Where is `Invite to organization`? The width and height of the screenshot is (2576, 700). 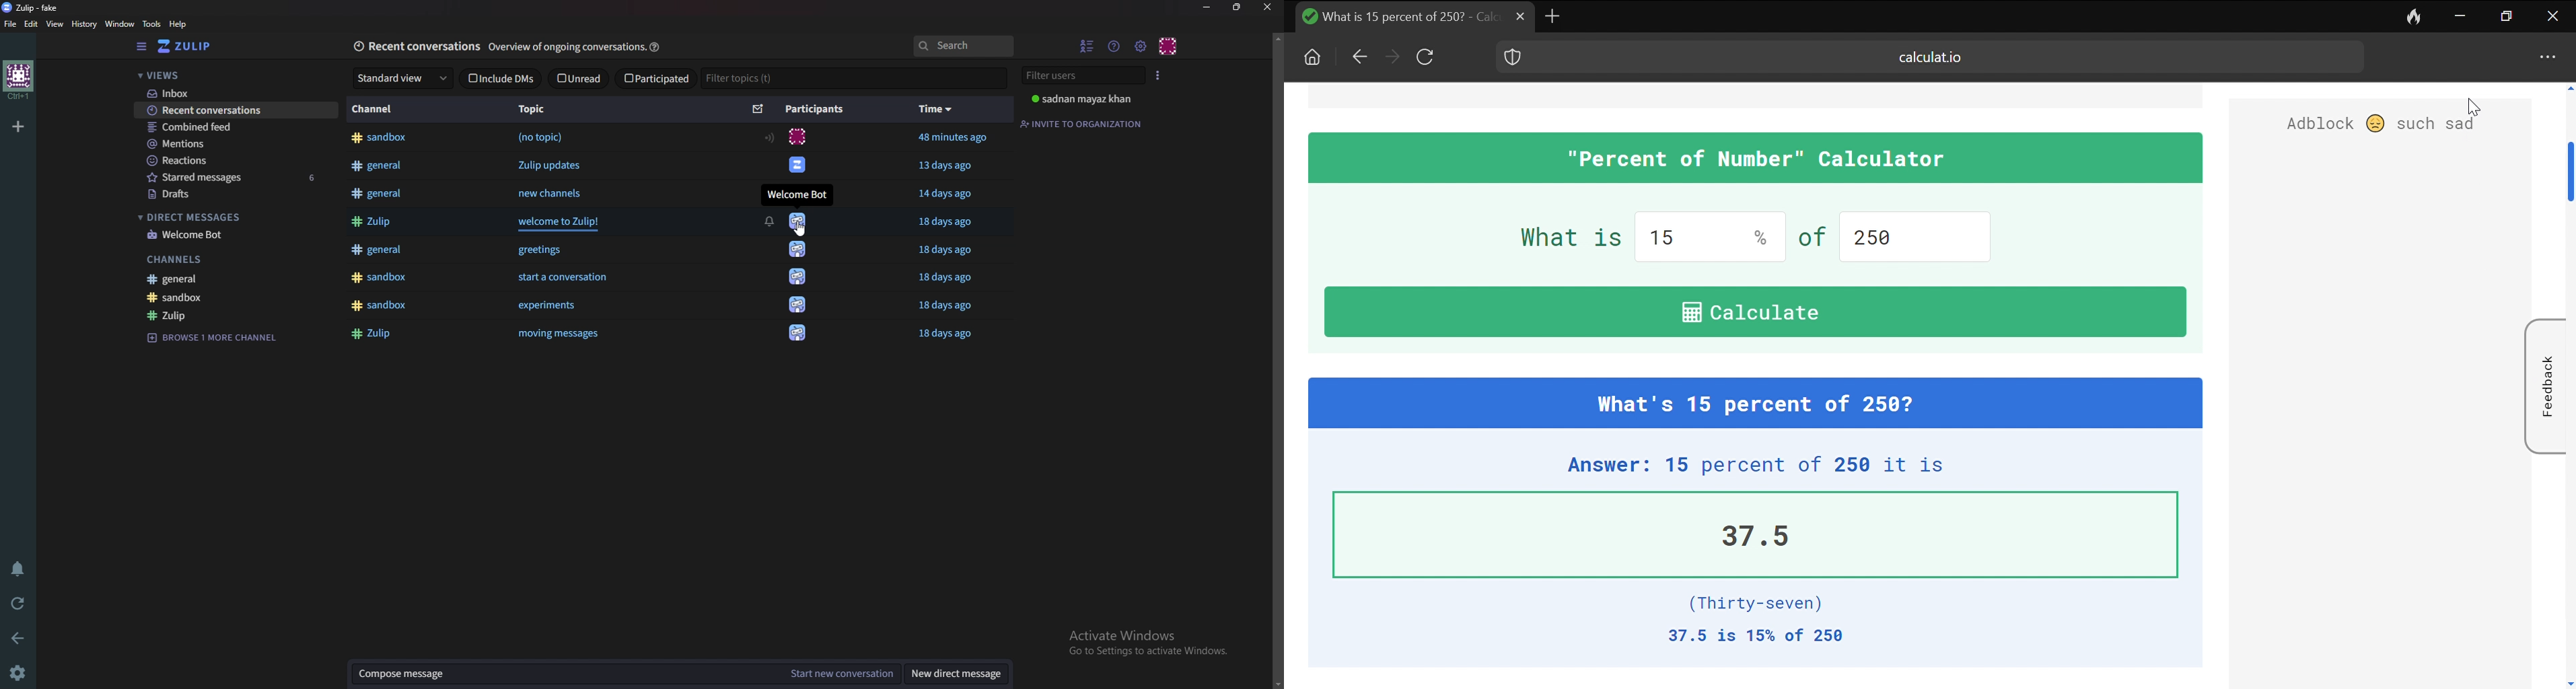
Invite to organization is located at coordinates (1083, 123).